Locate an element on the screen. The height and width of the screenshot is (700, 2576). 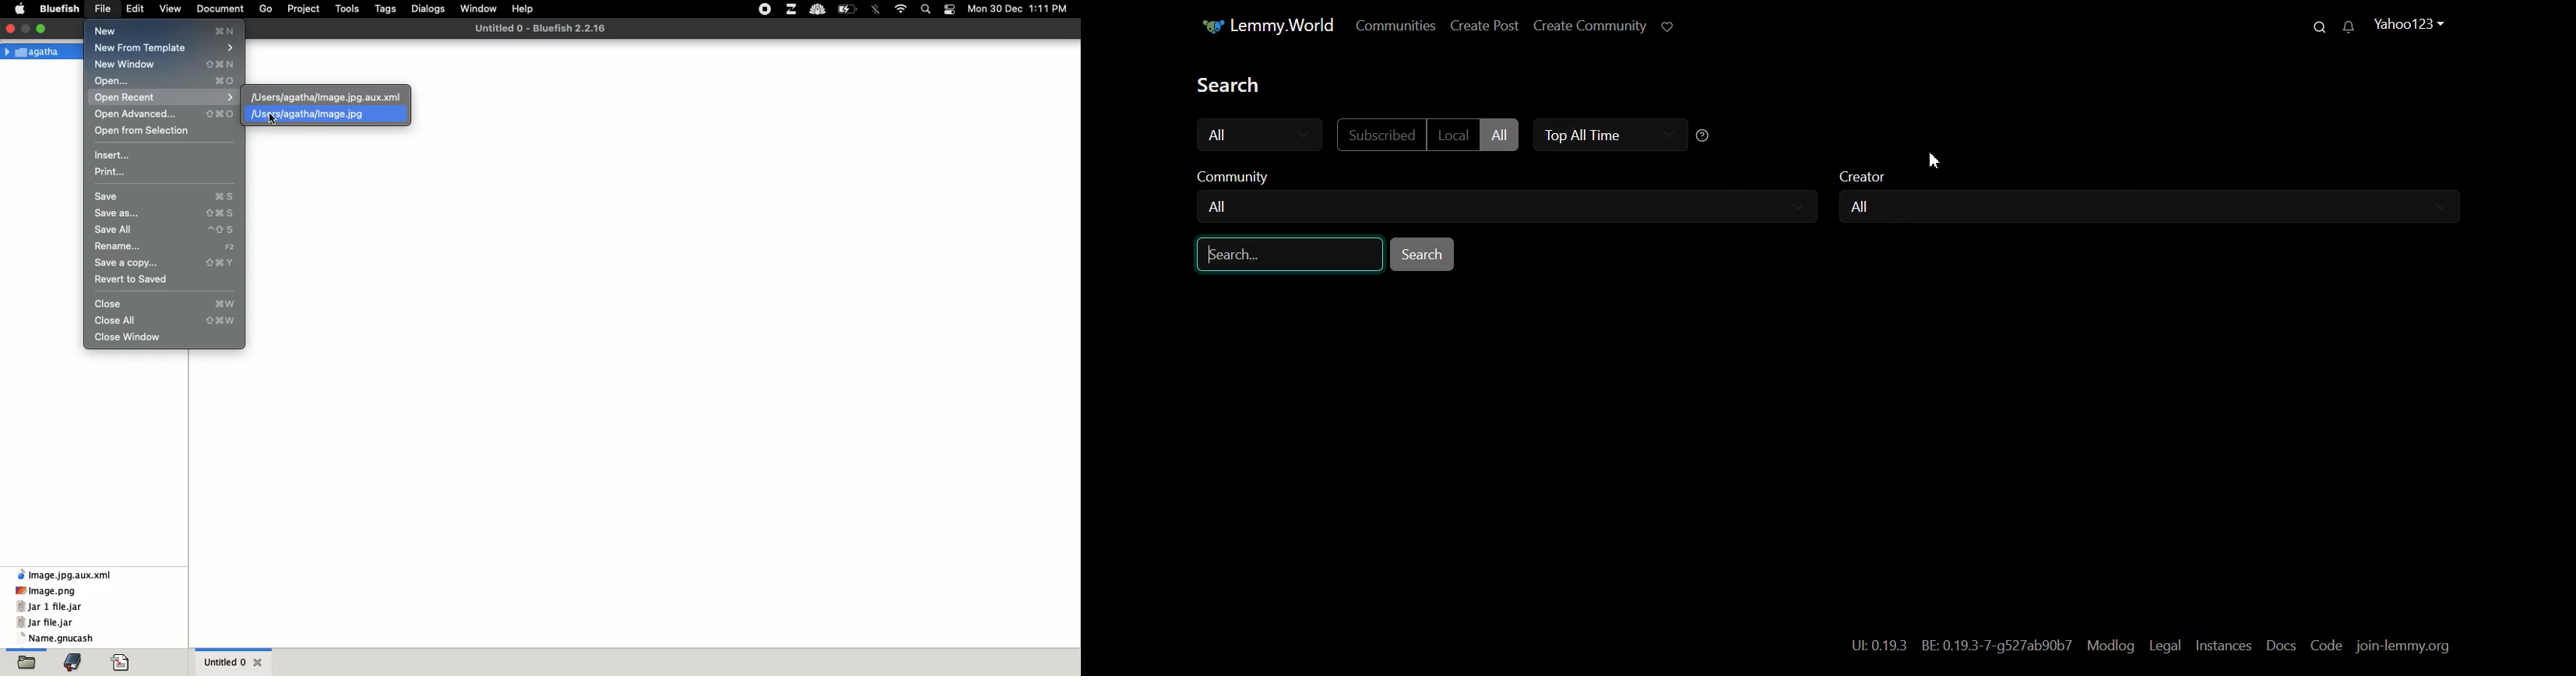
close is located at coordinates (10, 26).